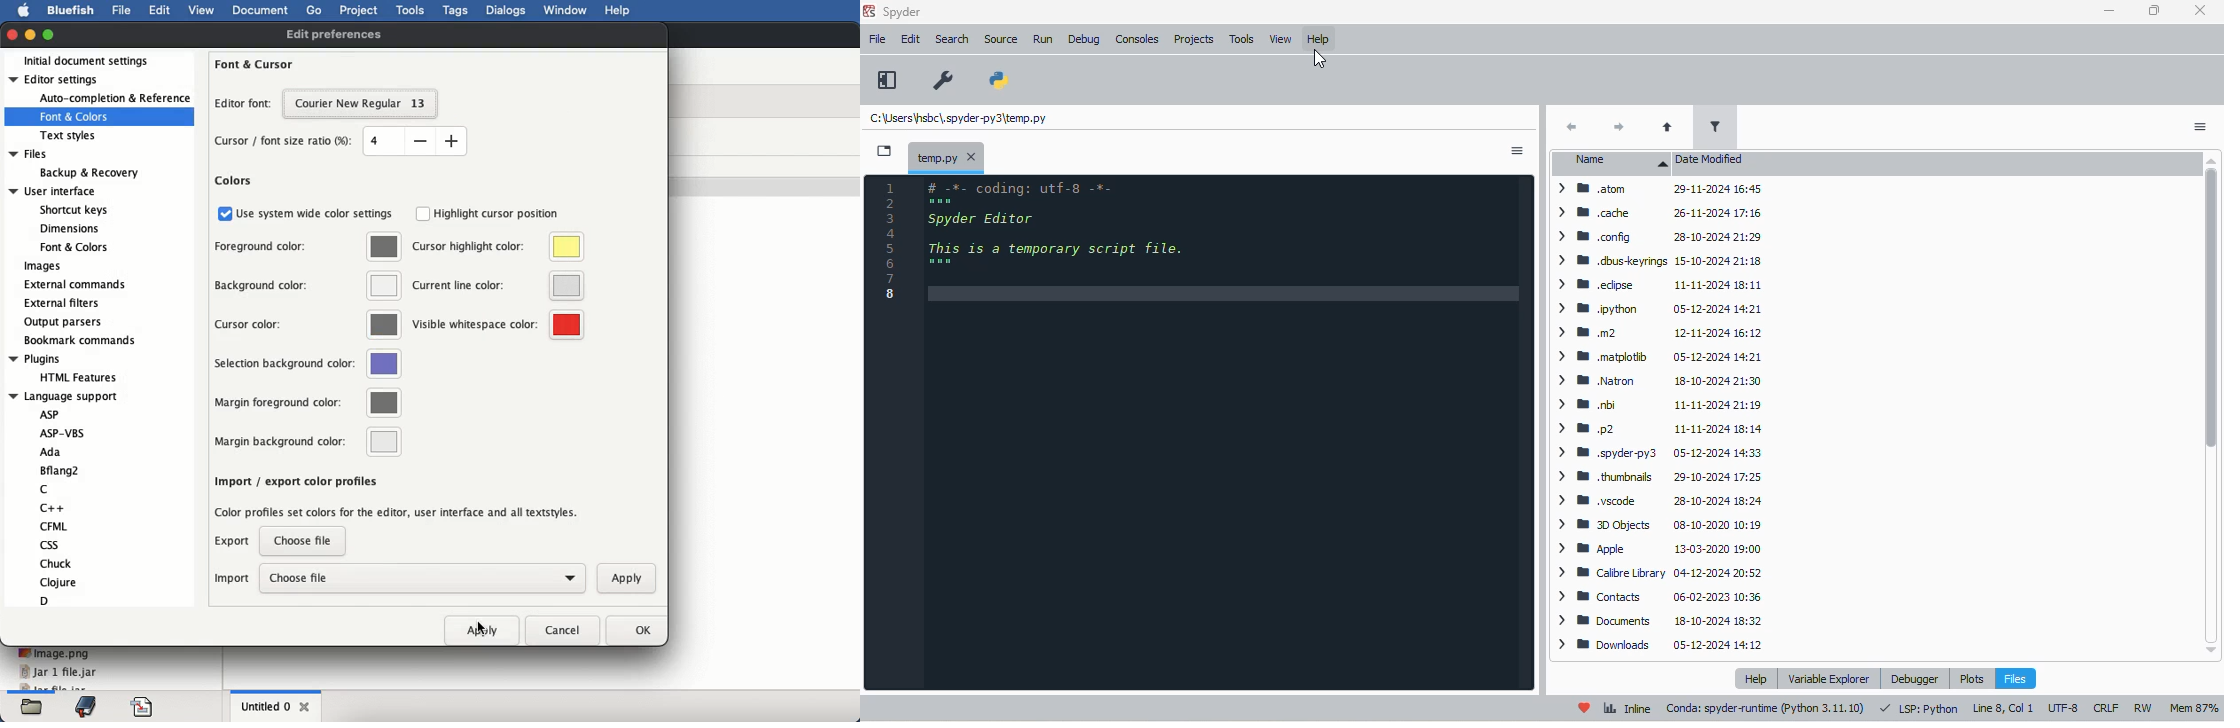 The width and height of the screenshot is (2240, 728). What do you see at coordinates (2212, 404) in the screenshot?
I see `vertical scroll bar` at bounding box center [2212, 404].